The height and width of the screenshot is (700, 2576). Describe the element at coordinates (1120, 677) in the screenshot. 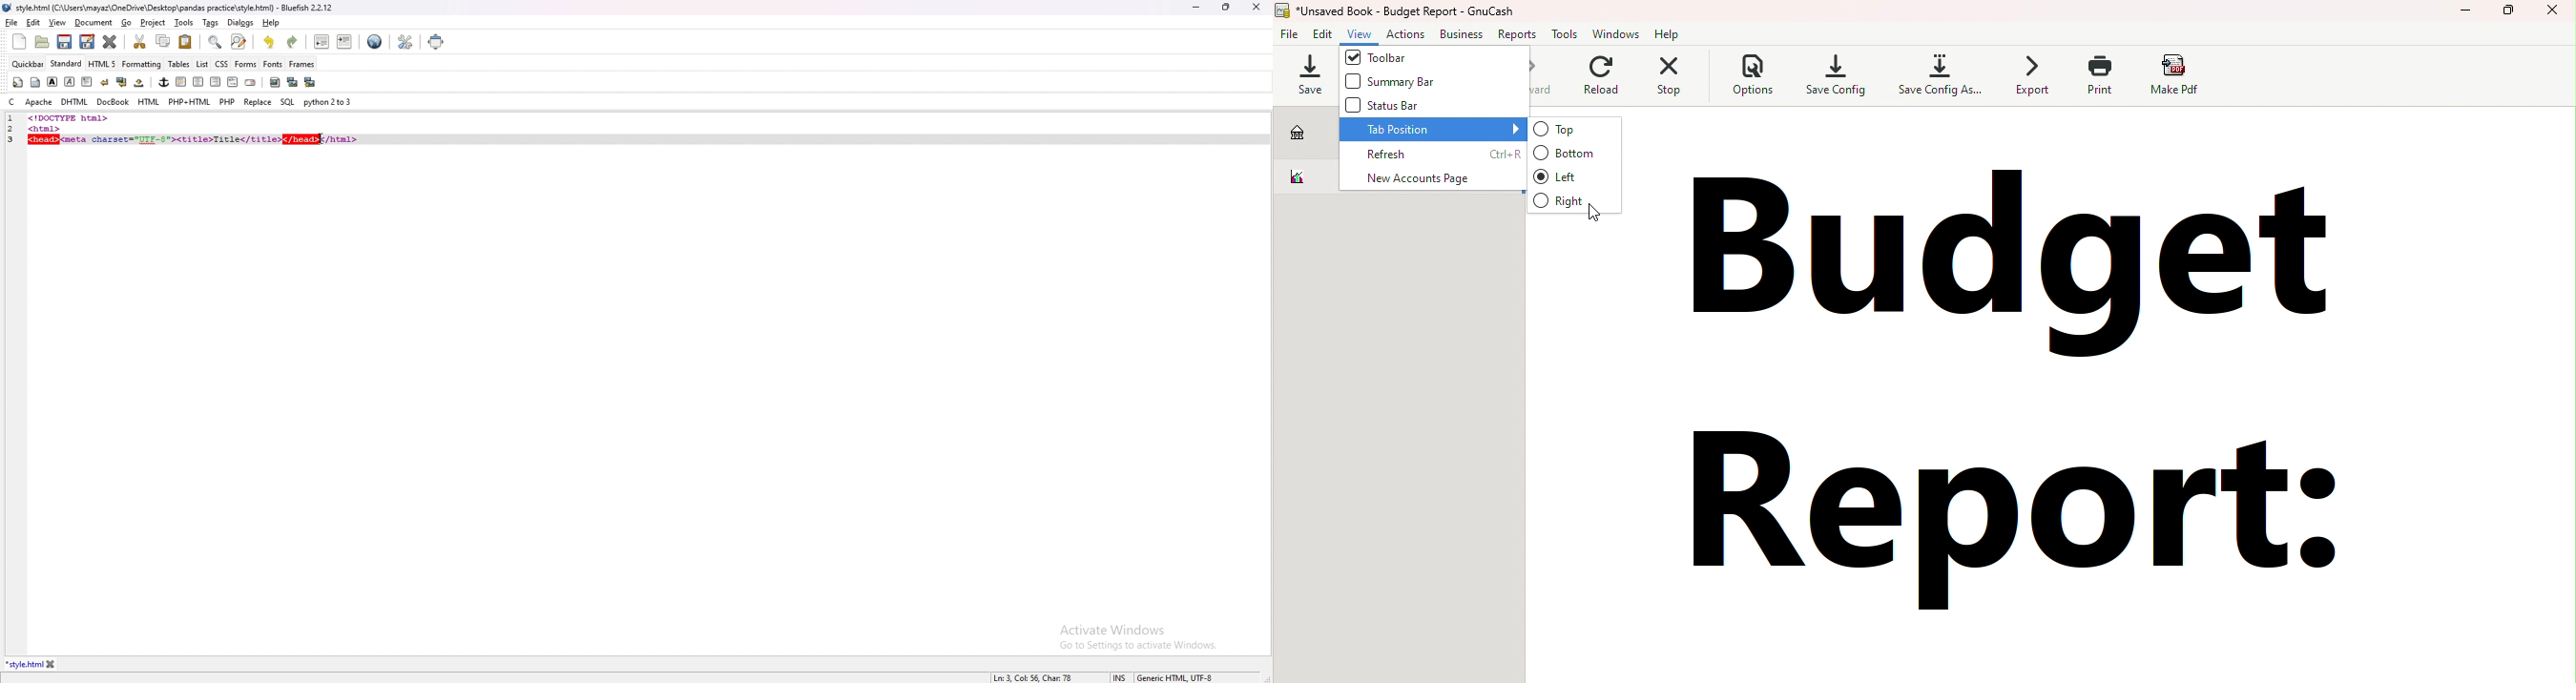

I see `cursor mode` at that location.